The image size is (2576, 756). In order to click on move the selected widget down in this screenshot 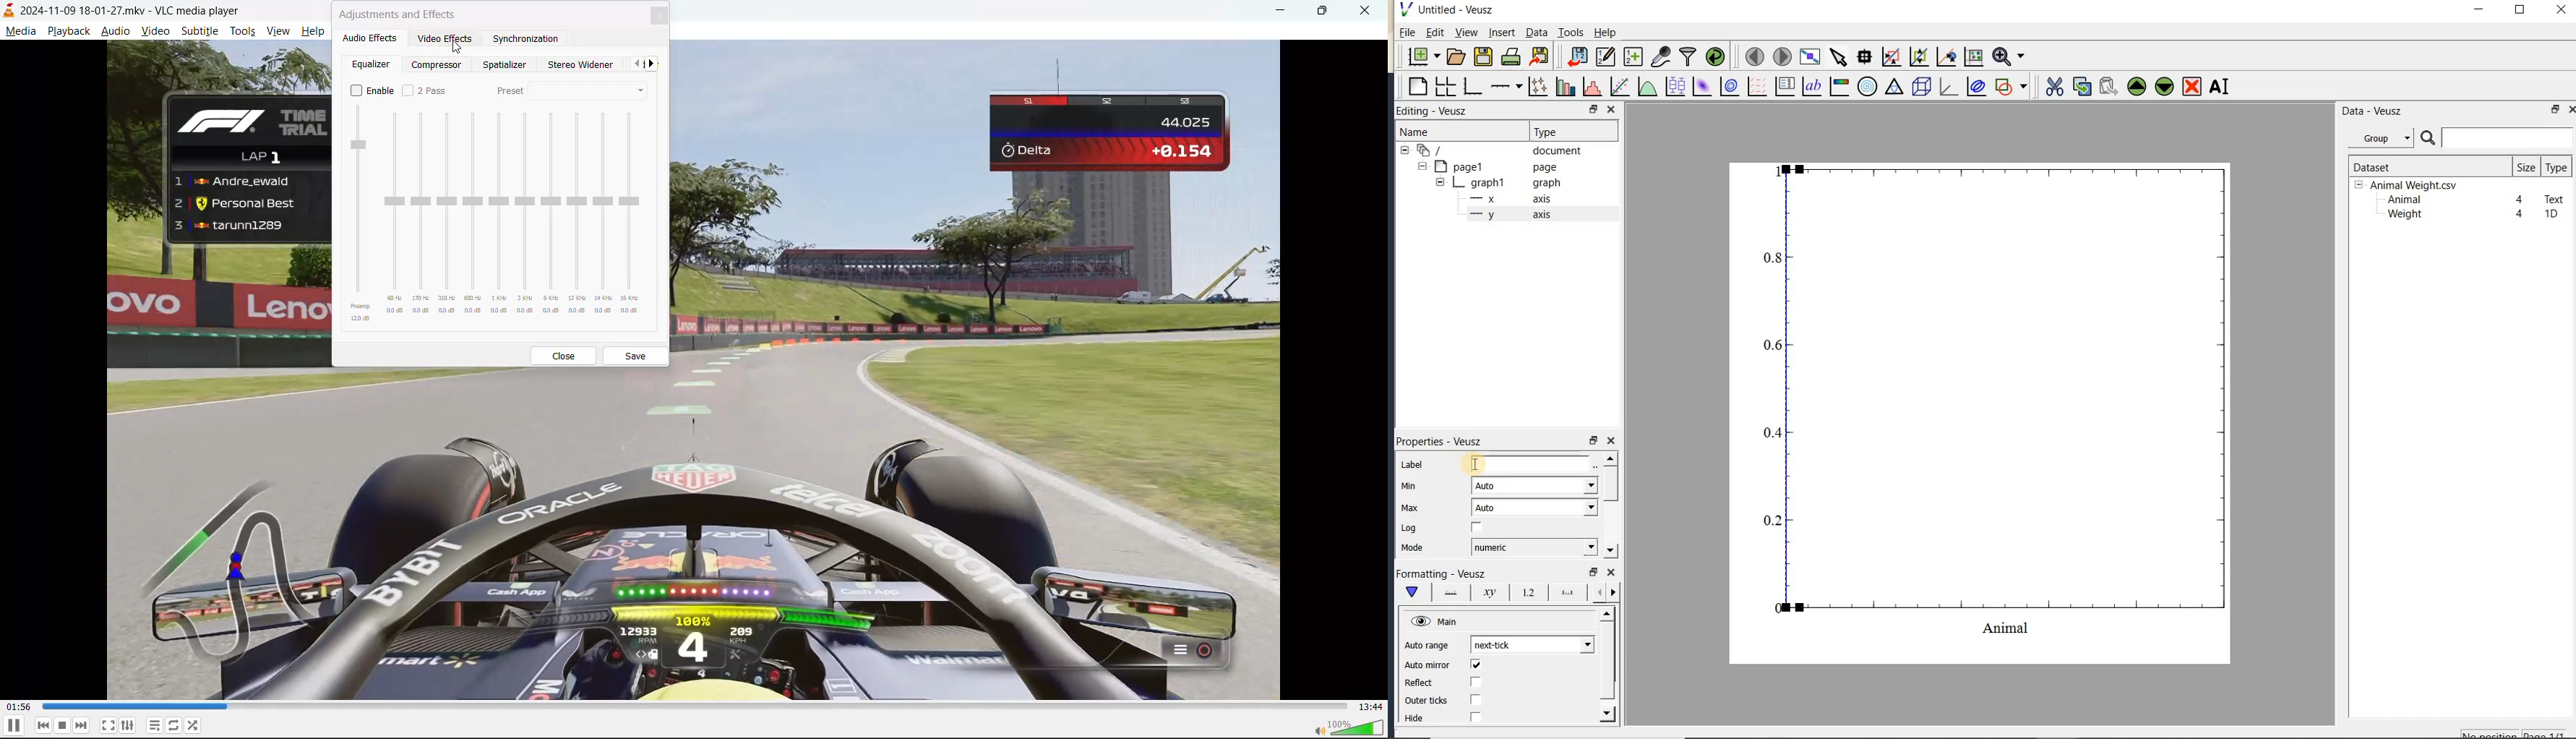, I will do `click(2165, 86)`.